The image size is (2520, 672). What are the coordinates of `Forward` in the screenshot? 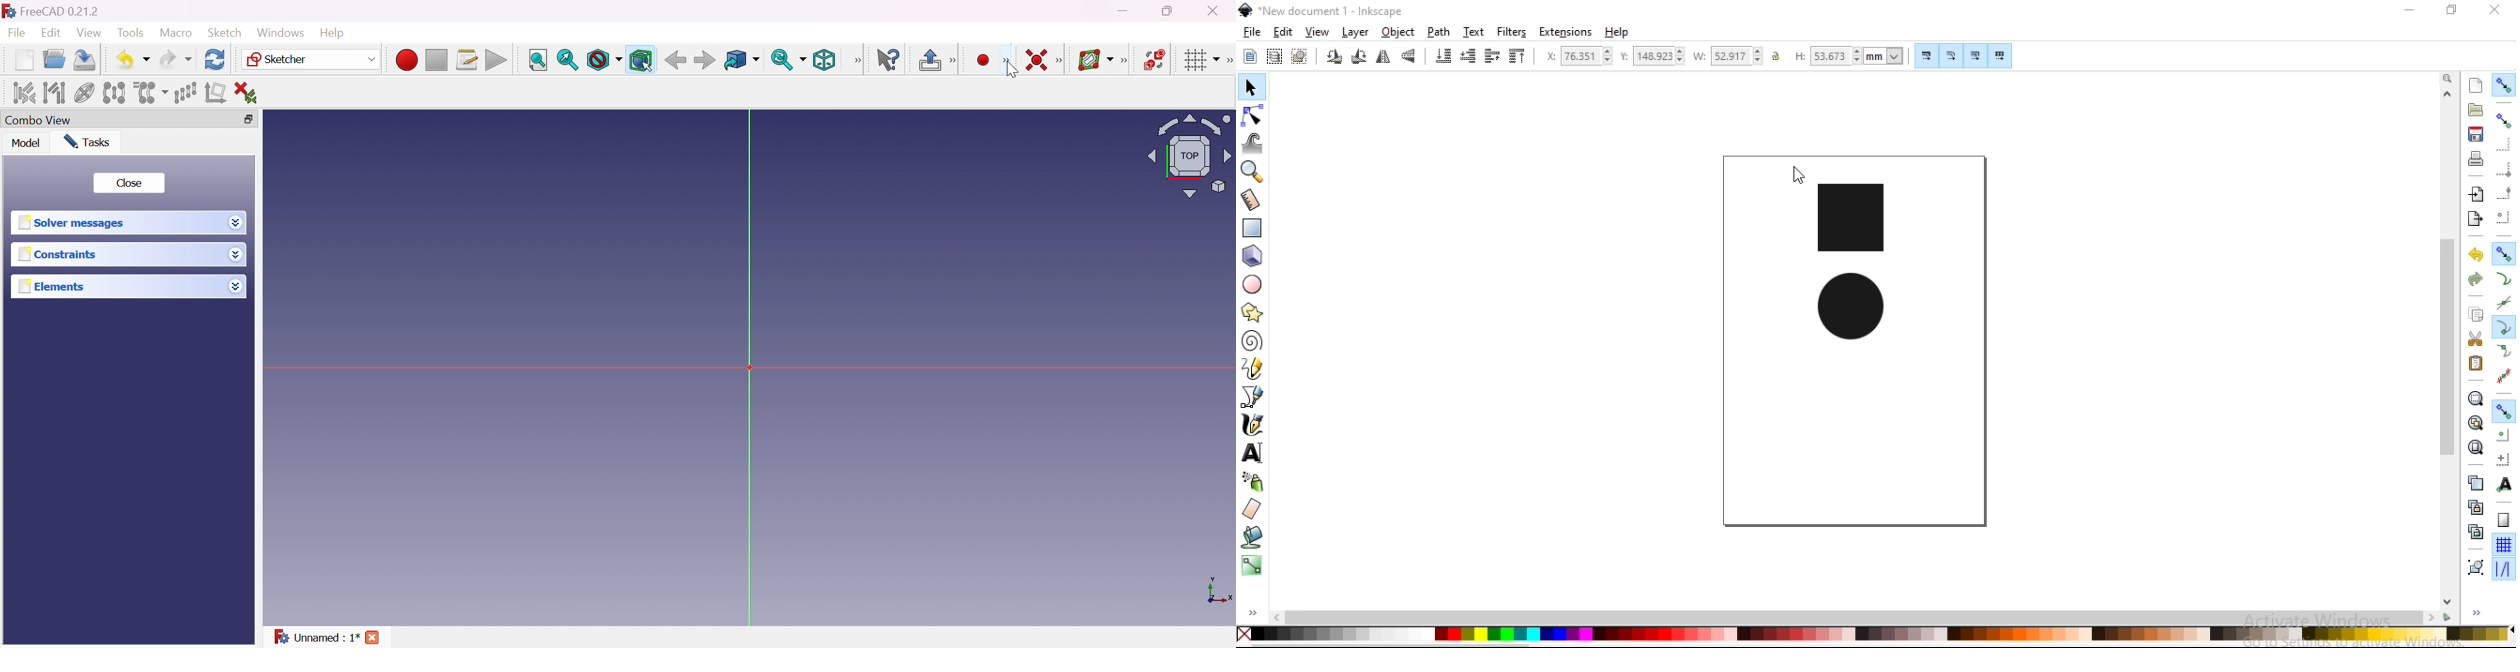 It's located at (706, 59).